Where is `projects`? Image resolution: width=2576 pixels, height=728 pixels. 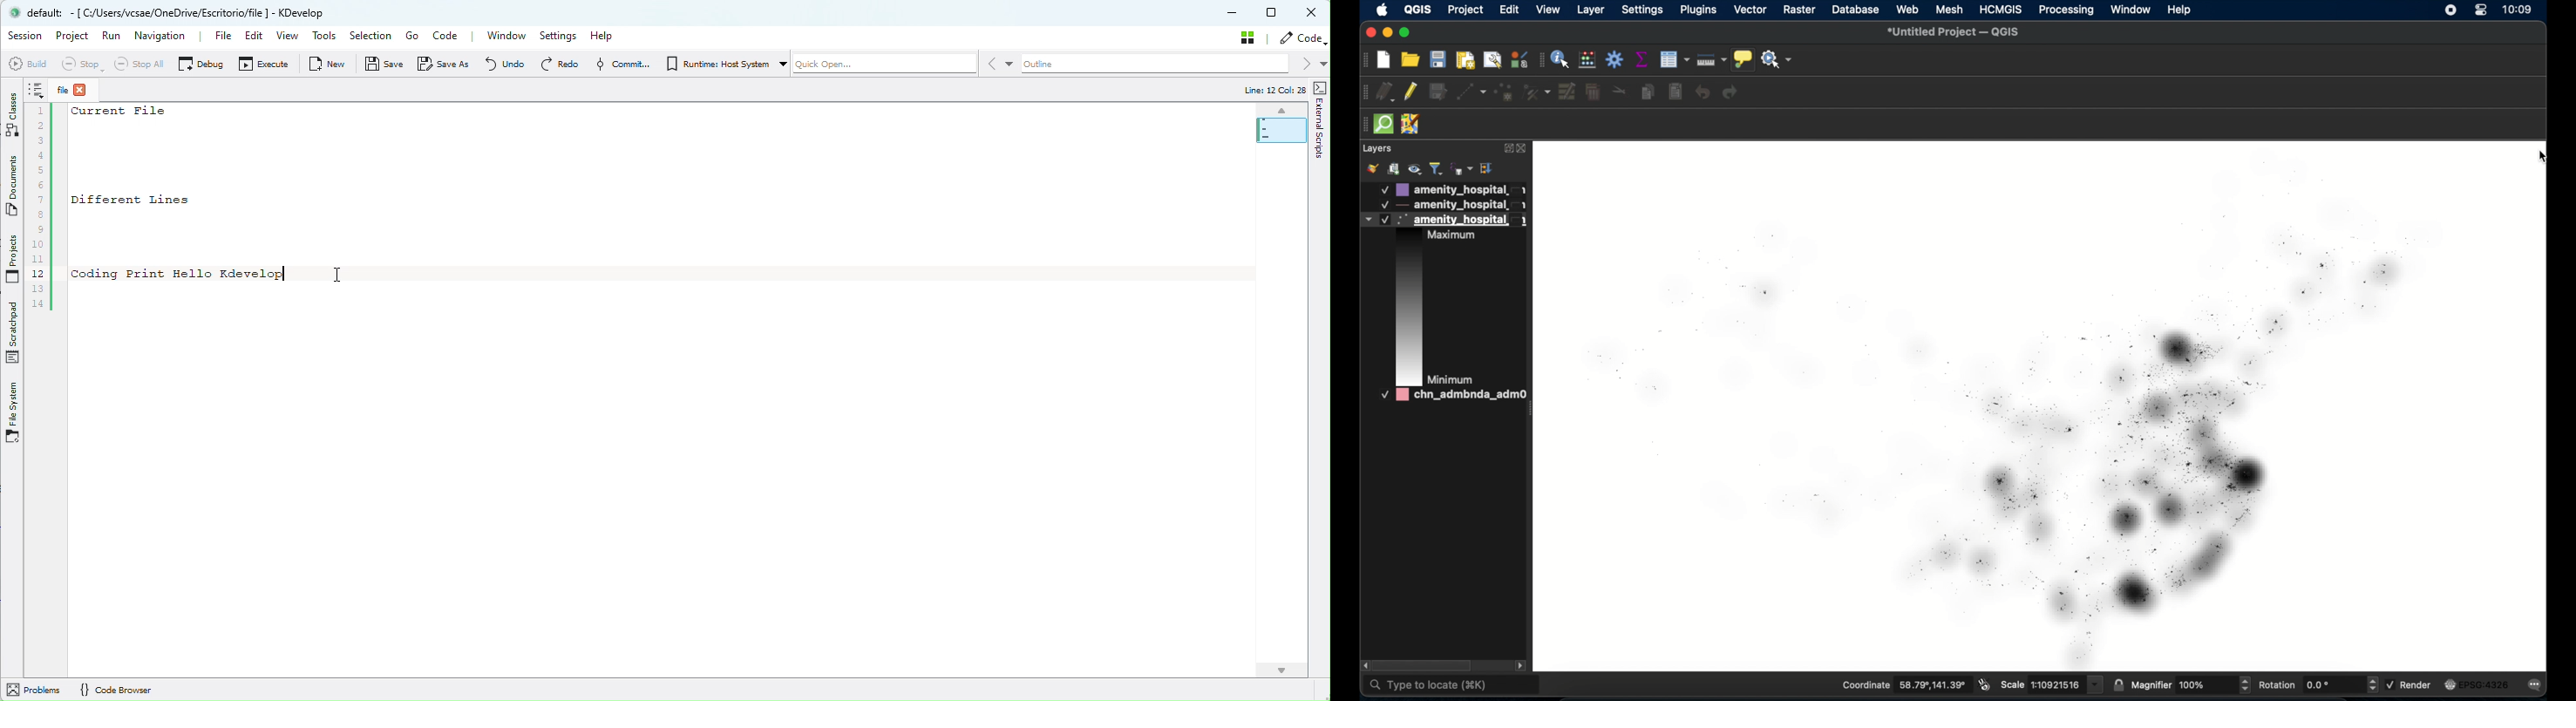
projects is located at coordinates (13, 257).